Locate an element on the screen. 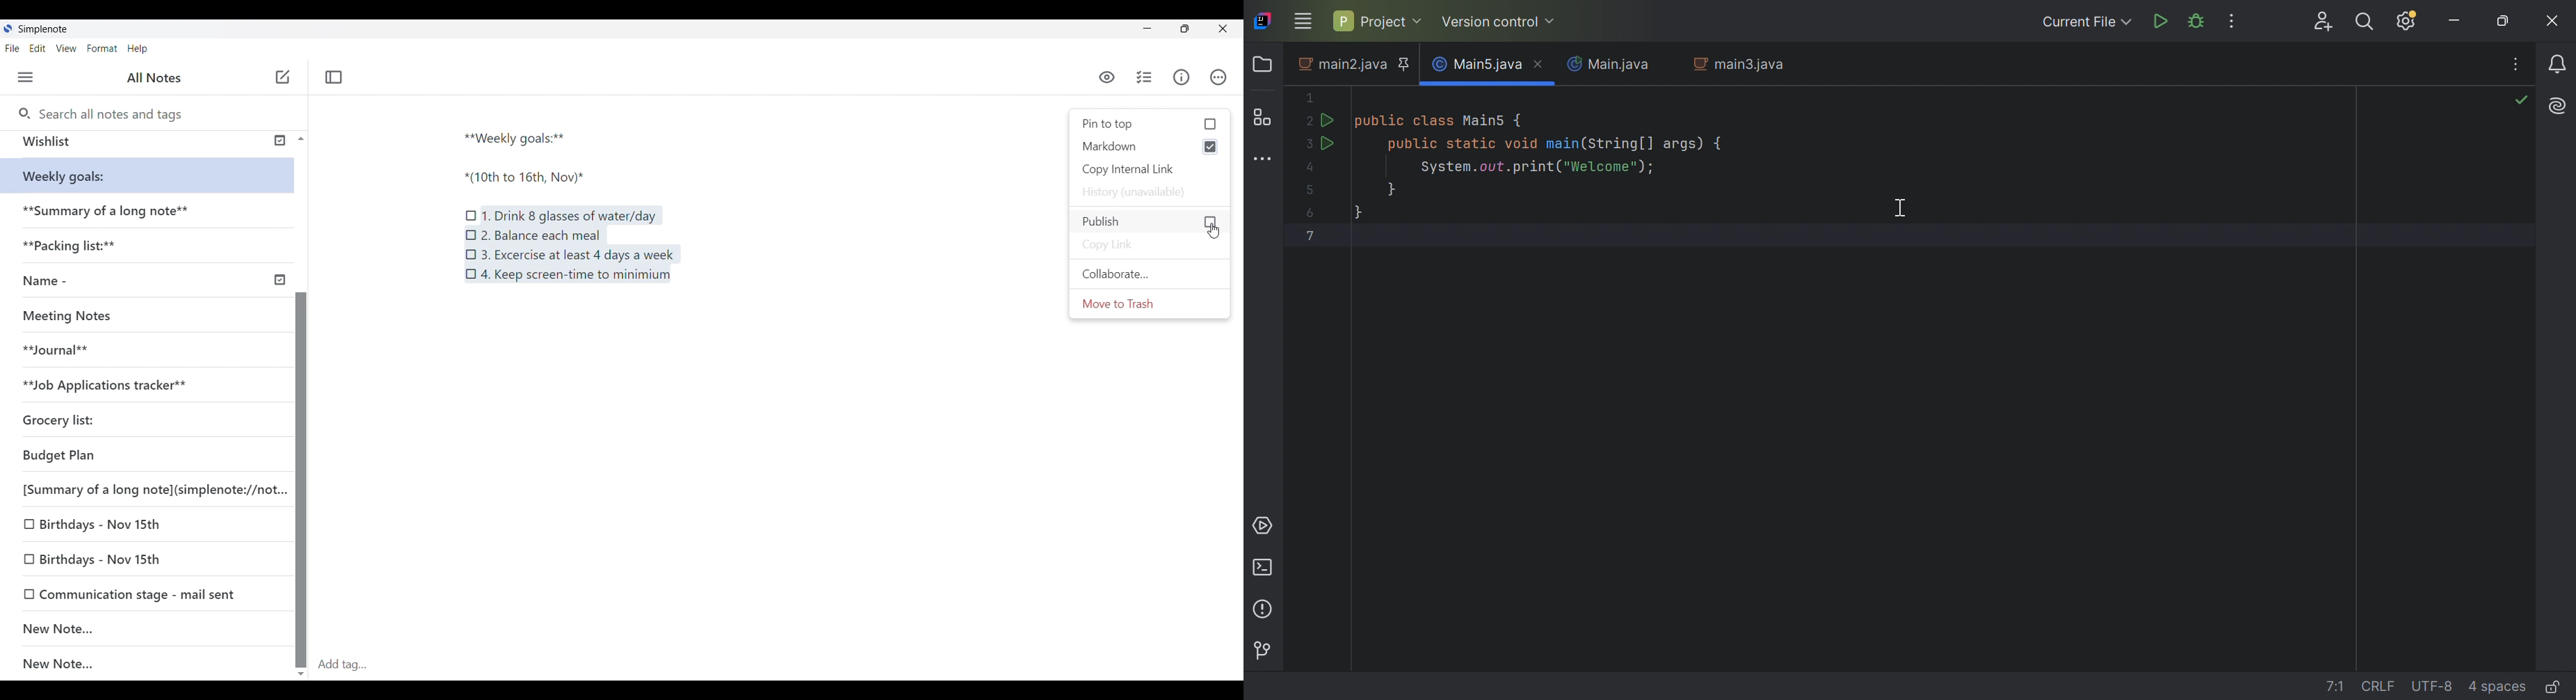  3. Excercise at least 4 days a week is located at coordinates (578, 255).